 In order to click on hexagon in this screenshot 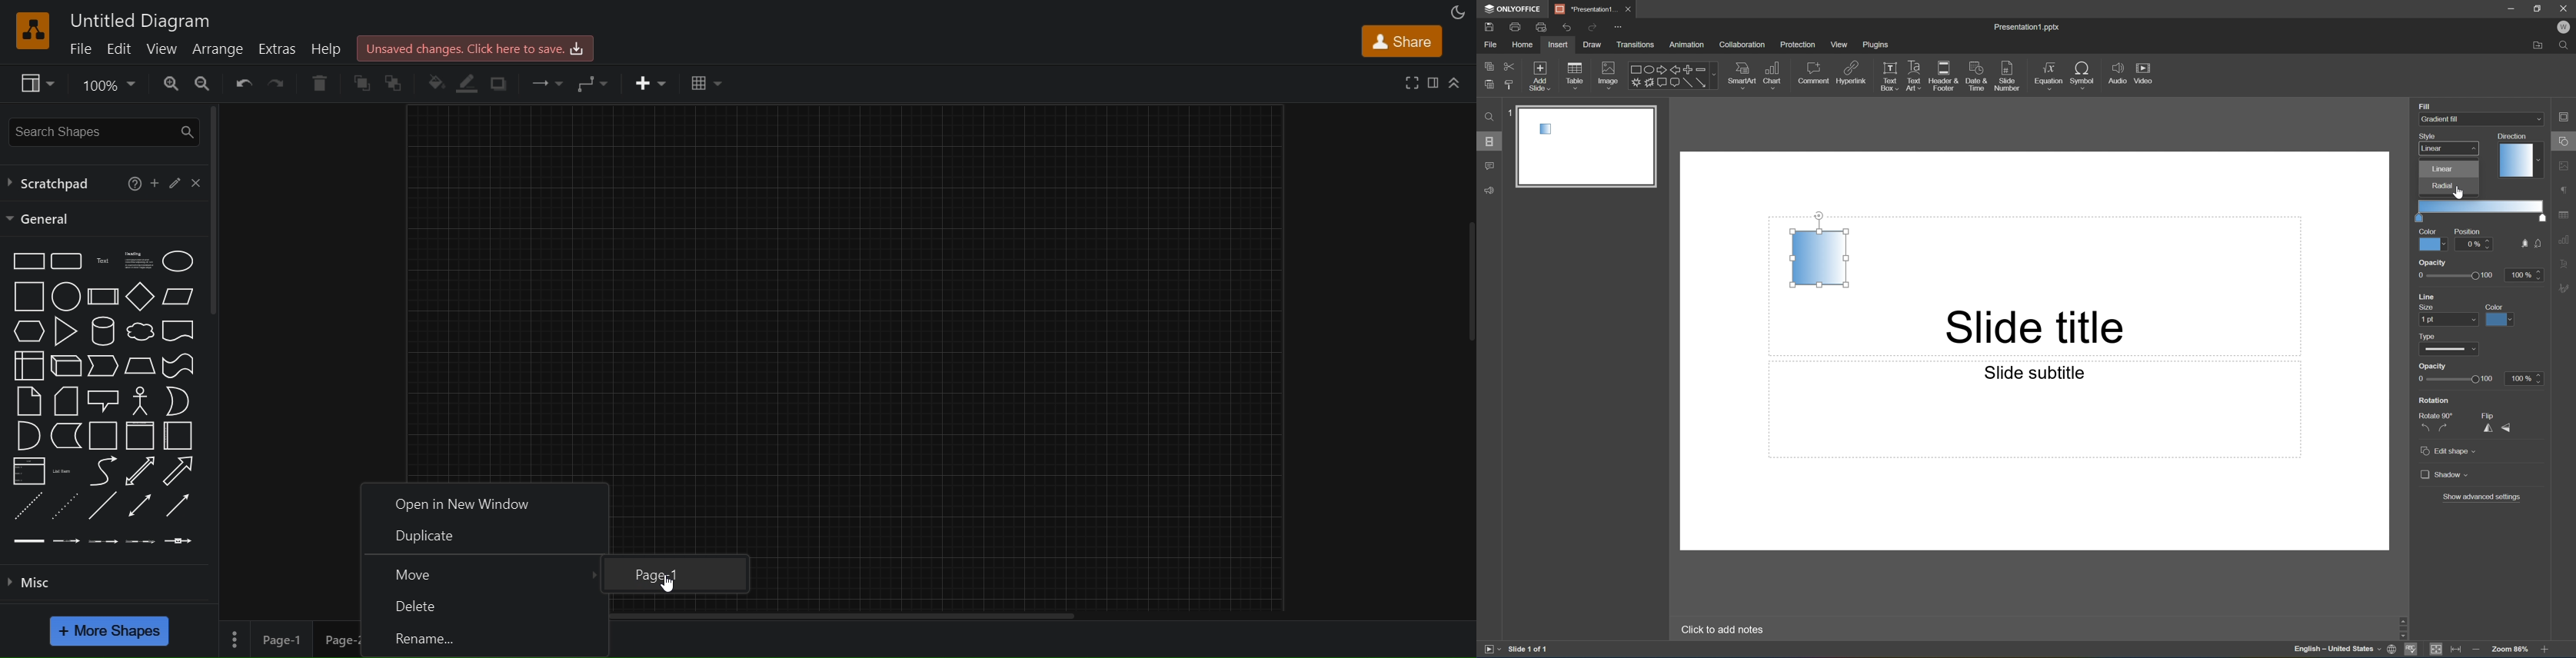, I will do `click(30, 331)`.